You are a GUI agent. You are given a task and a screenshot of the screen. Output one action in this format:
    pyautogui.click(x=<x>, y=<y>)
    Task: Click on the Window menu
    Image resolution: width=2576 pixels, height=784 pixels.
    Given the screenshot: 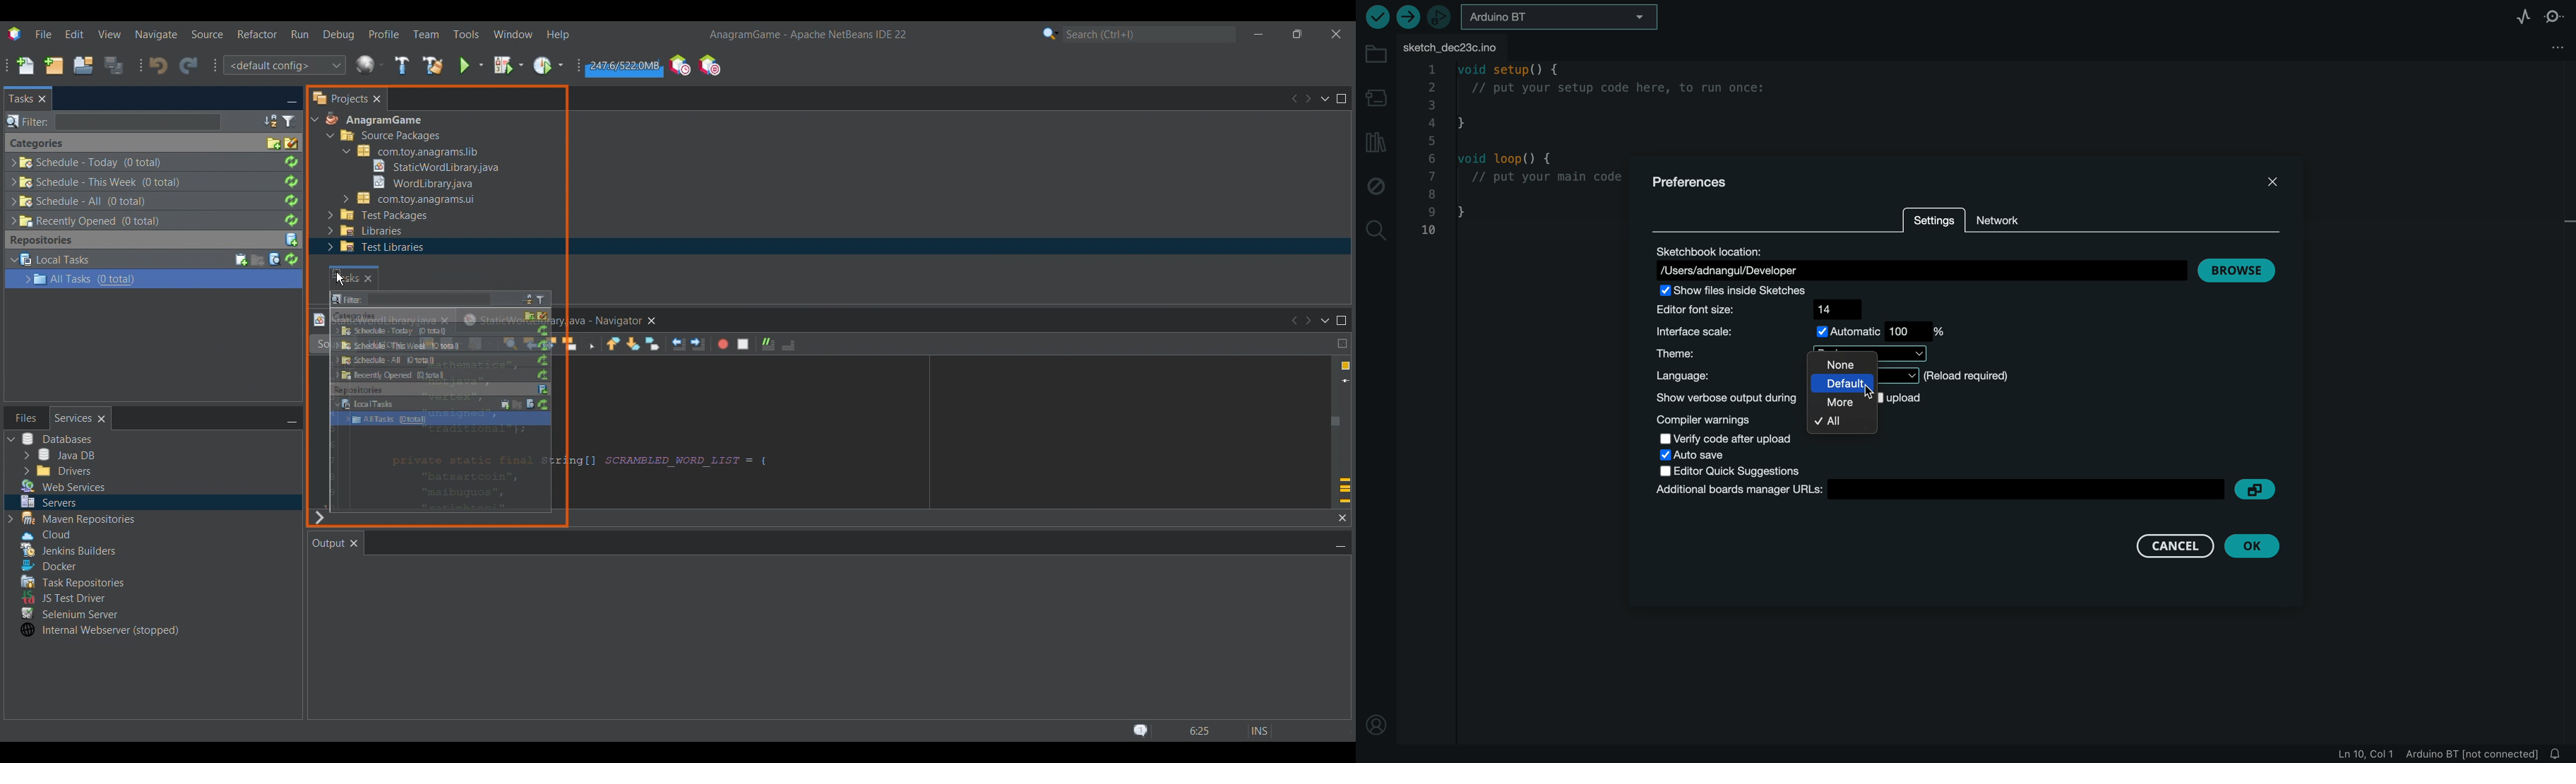 What is the action you would take?
    pyautogui.click(x=513, y=34)
    